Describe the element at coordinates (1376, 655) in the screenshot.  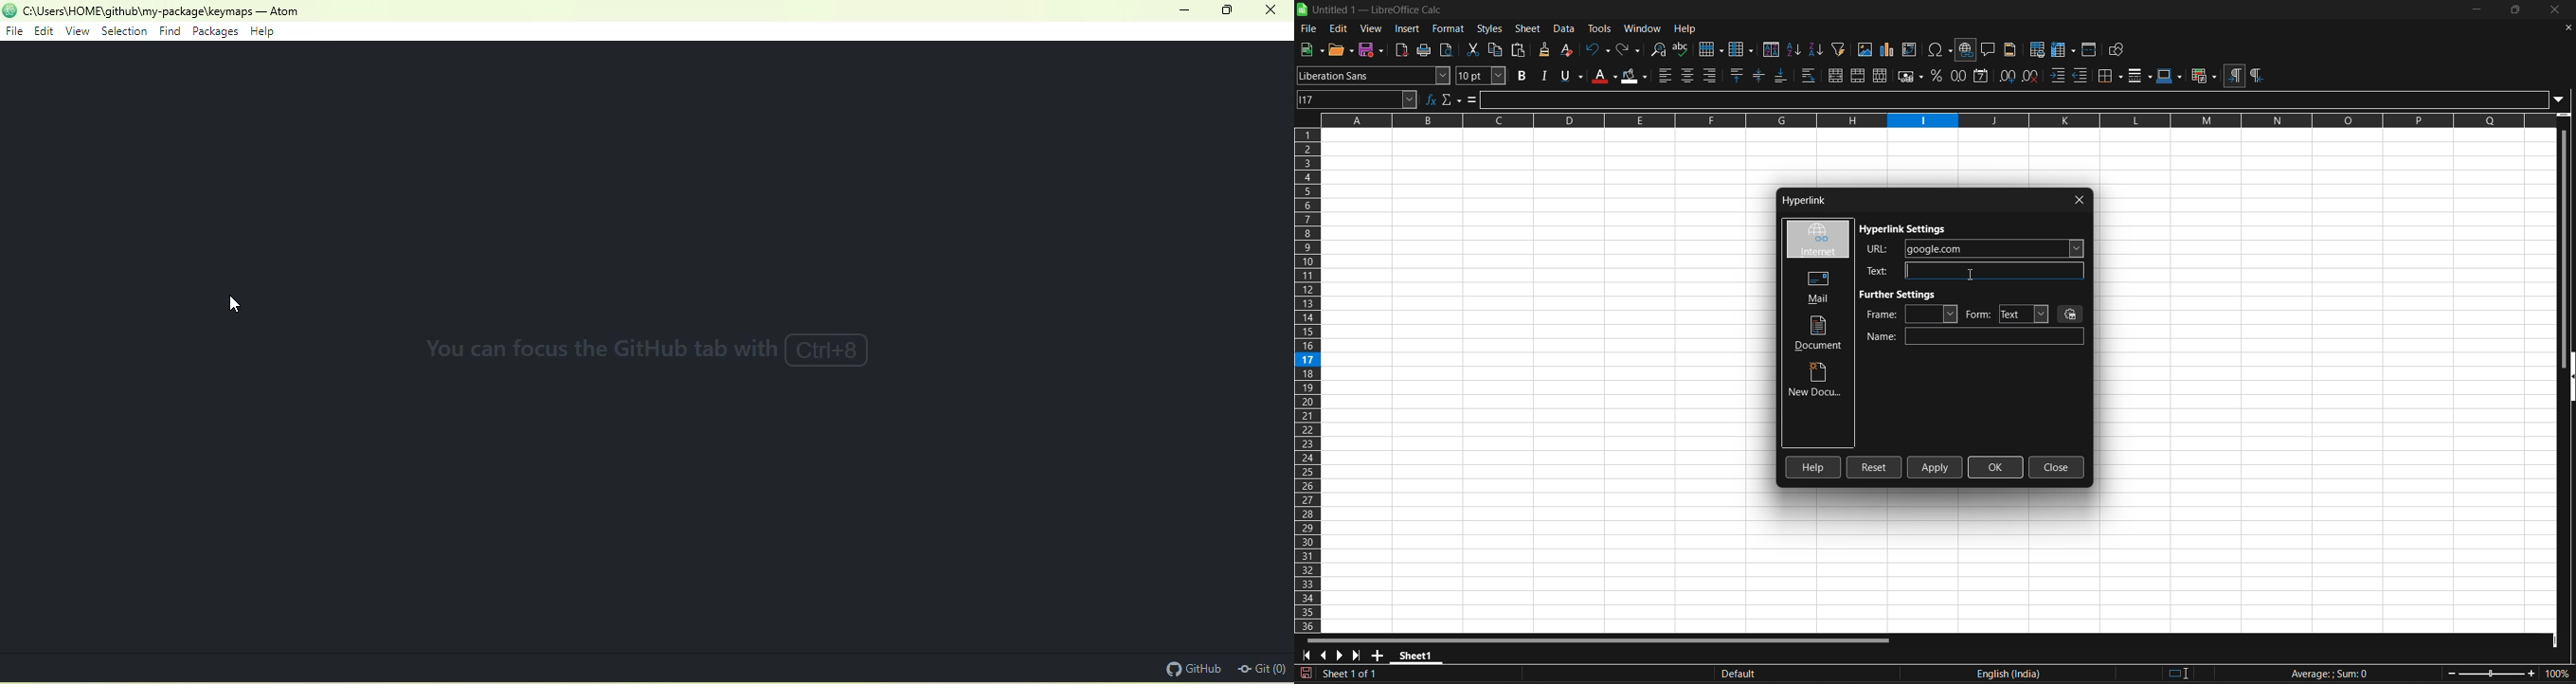
I see `add new sheet` at that location.